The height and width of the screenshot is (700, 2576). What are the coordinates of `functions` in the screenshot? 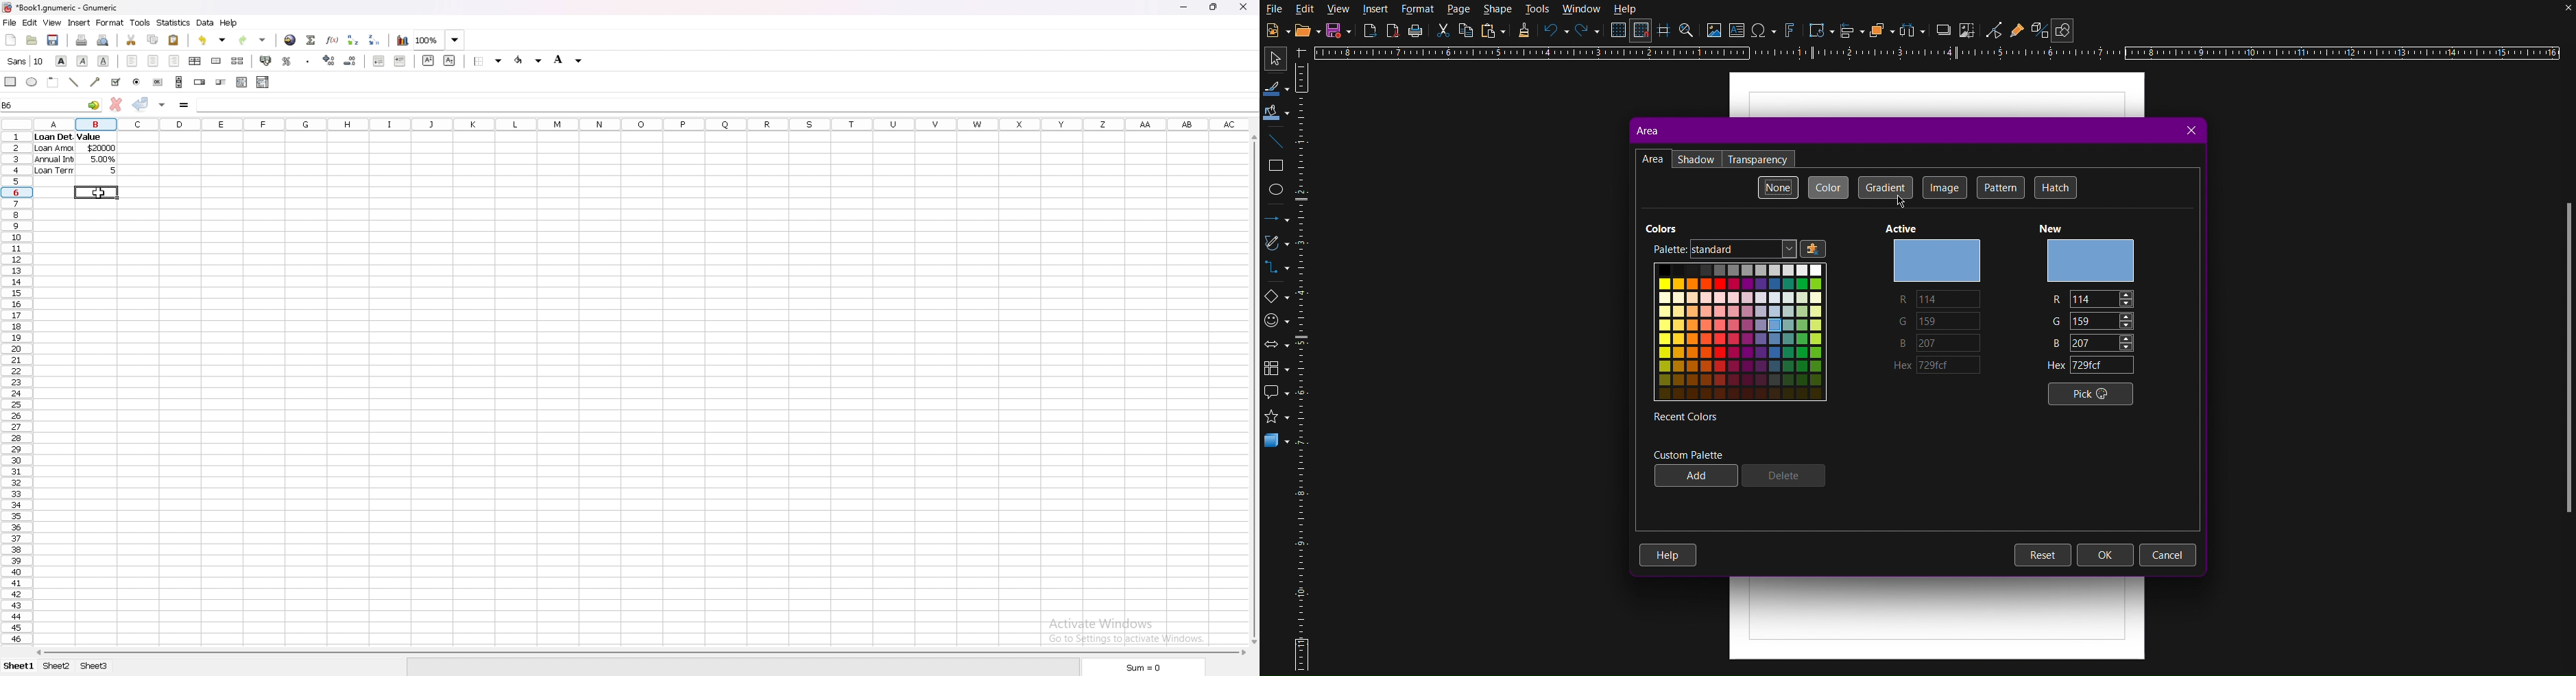 It's located at (333, 41).